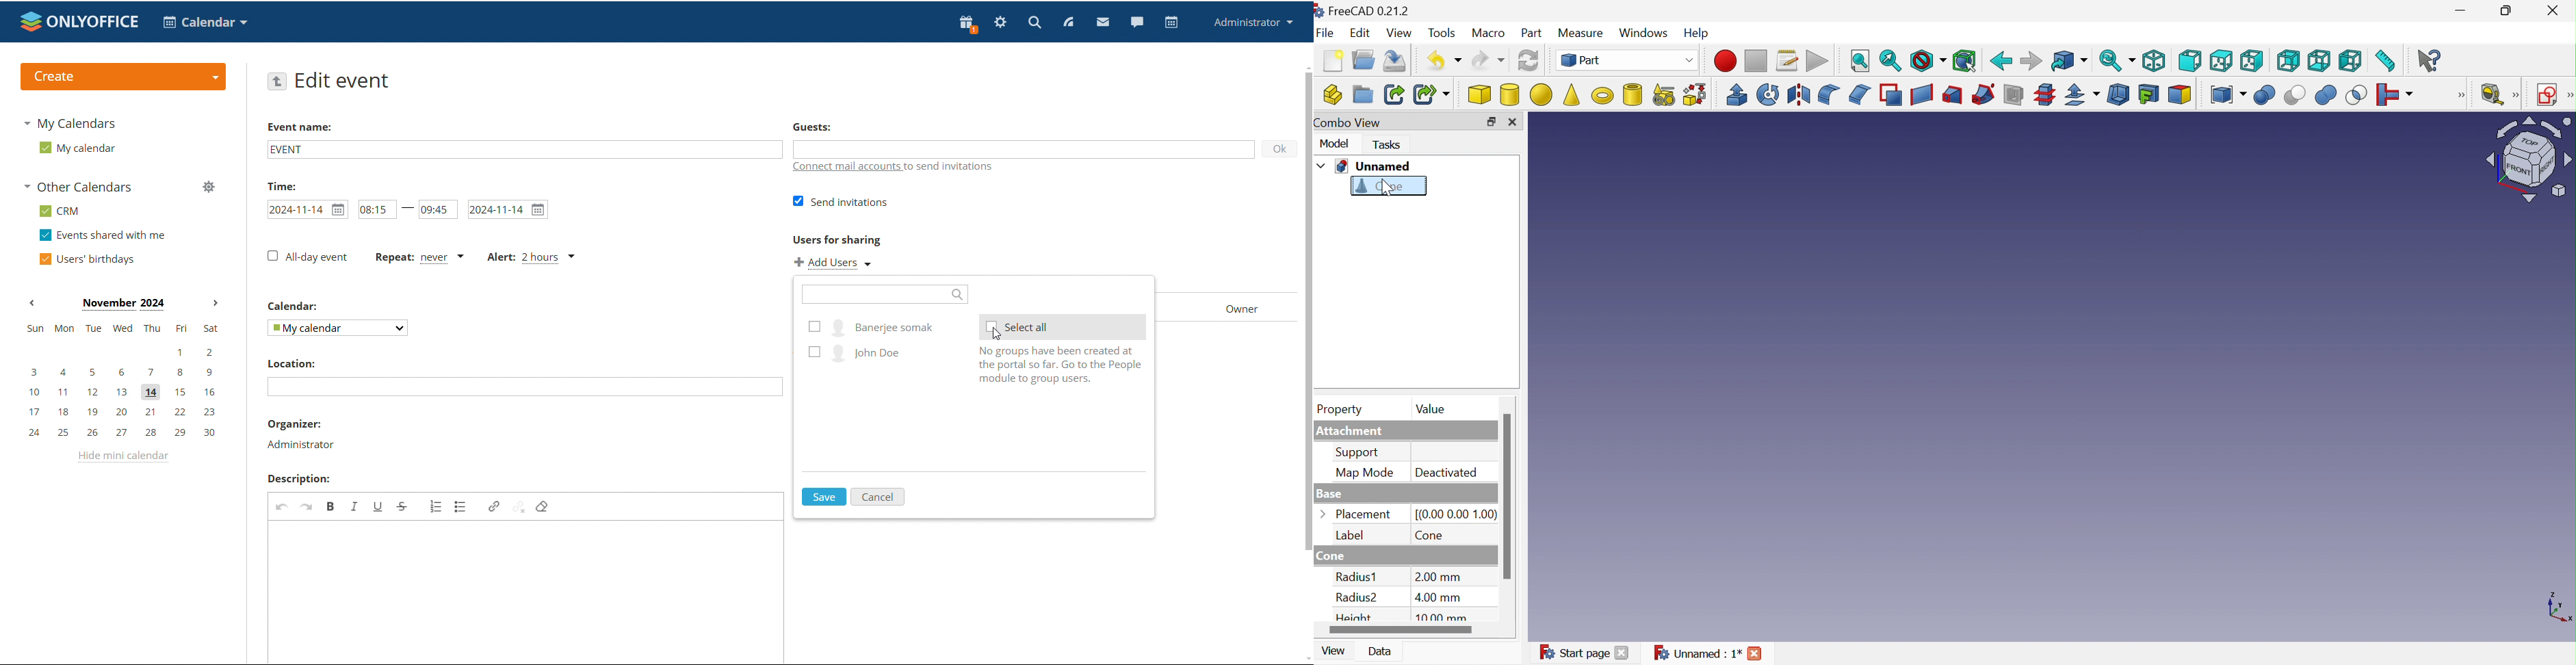  Describe the element at coordinates (1352, 124) in the screenshot. I see `Combo View` at that location.